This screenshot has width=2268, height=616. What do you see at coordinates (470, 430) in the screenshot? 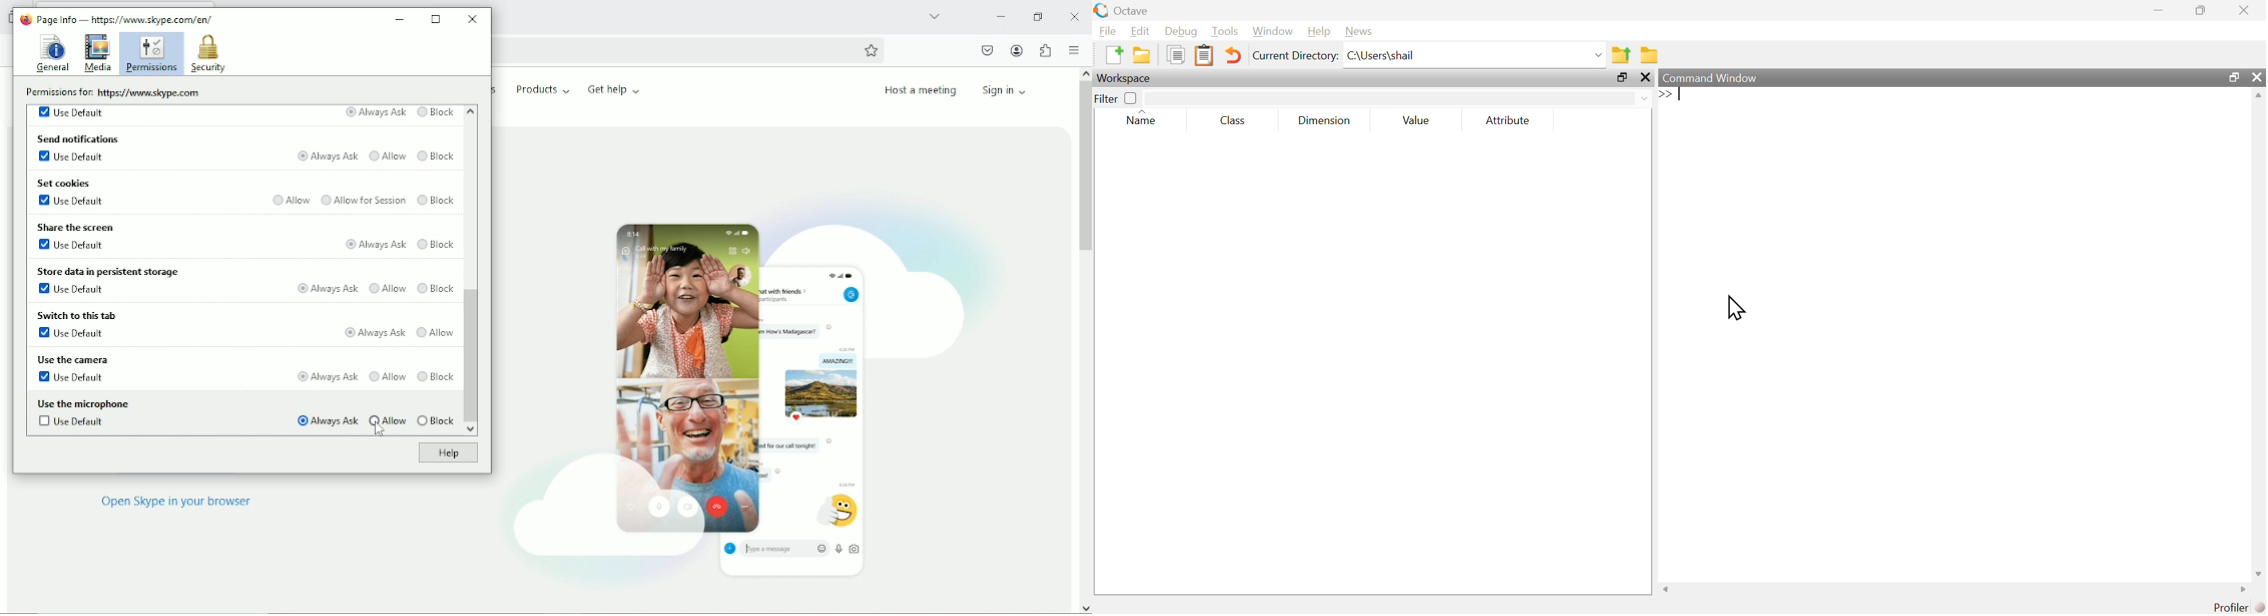
I see `scroll down` at bounding box center [470, 430].